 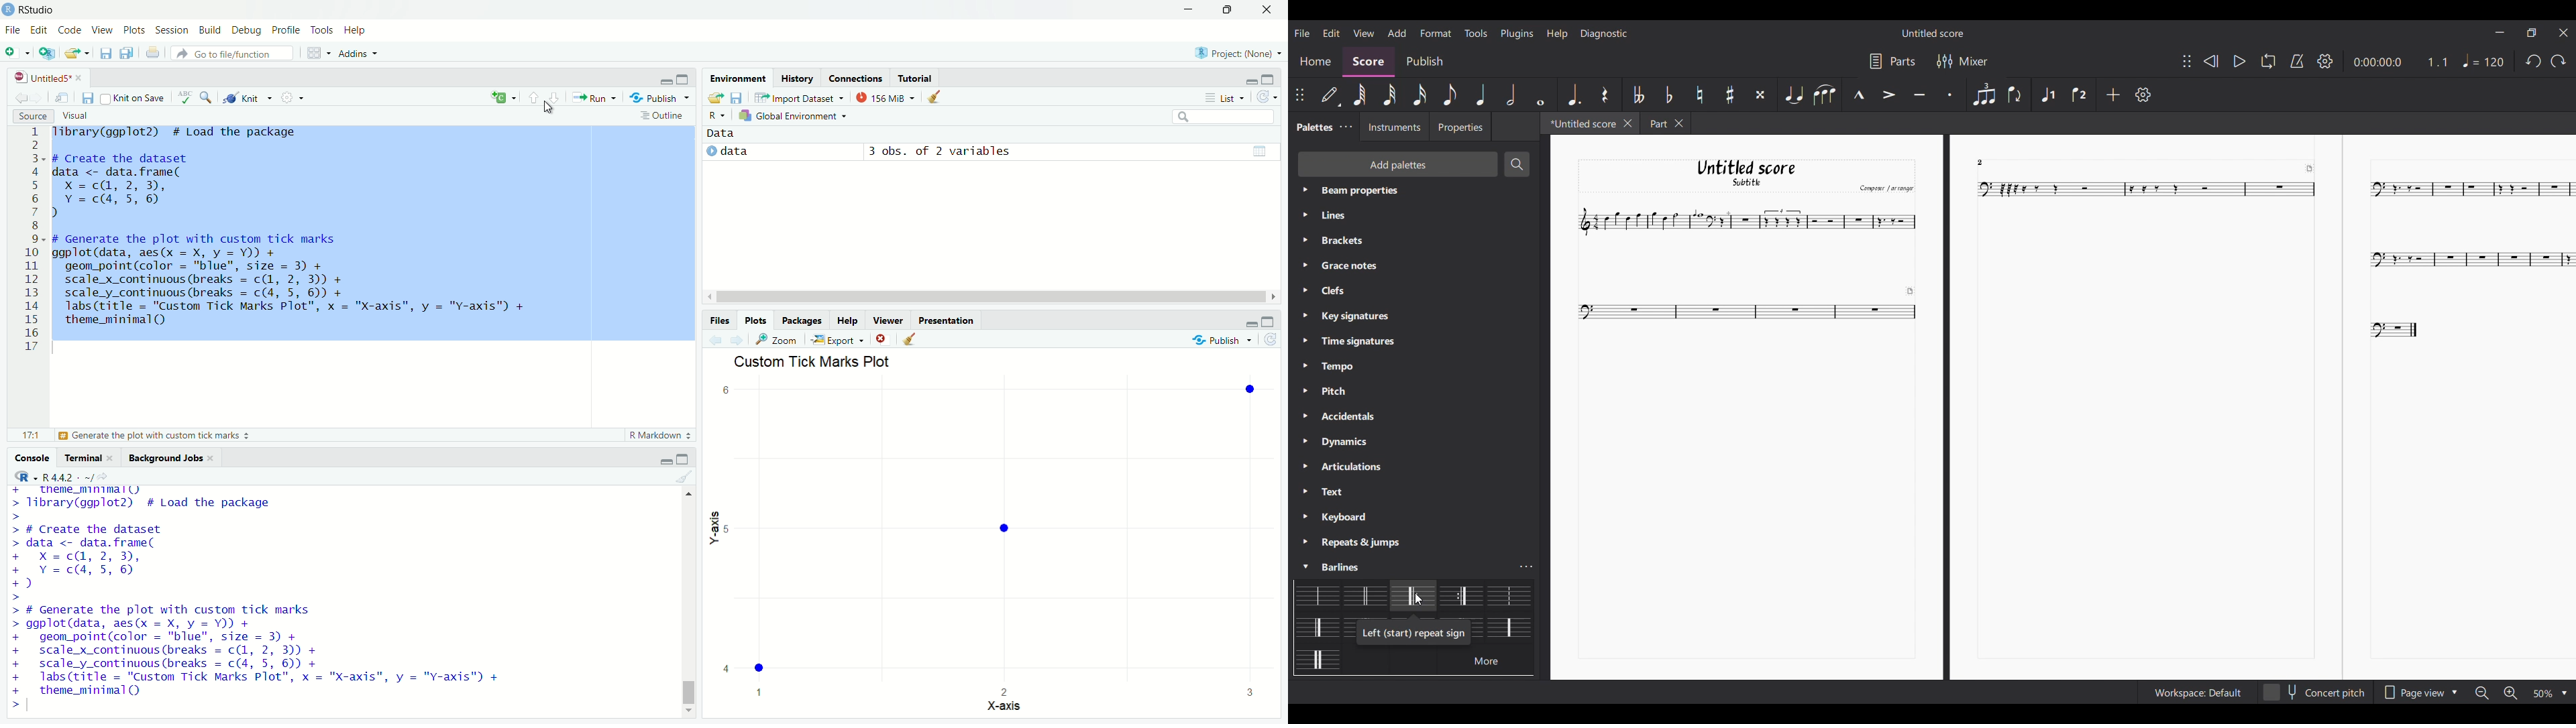 I want to click on print the current file, so click(x=149, y=53).